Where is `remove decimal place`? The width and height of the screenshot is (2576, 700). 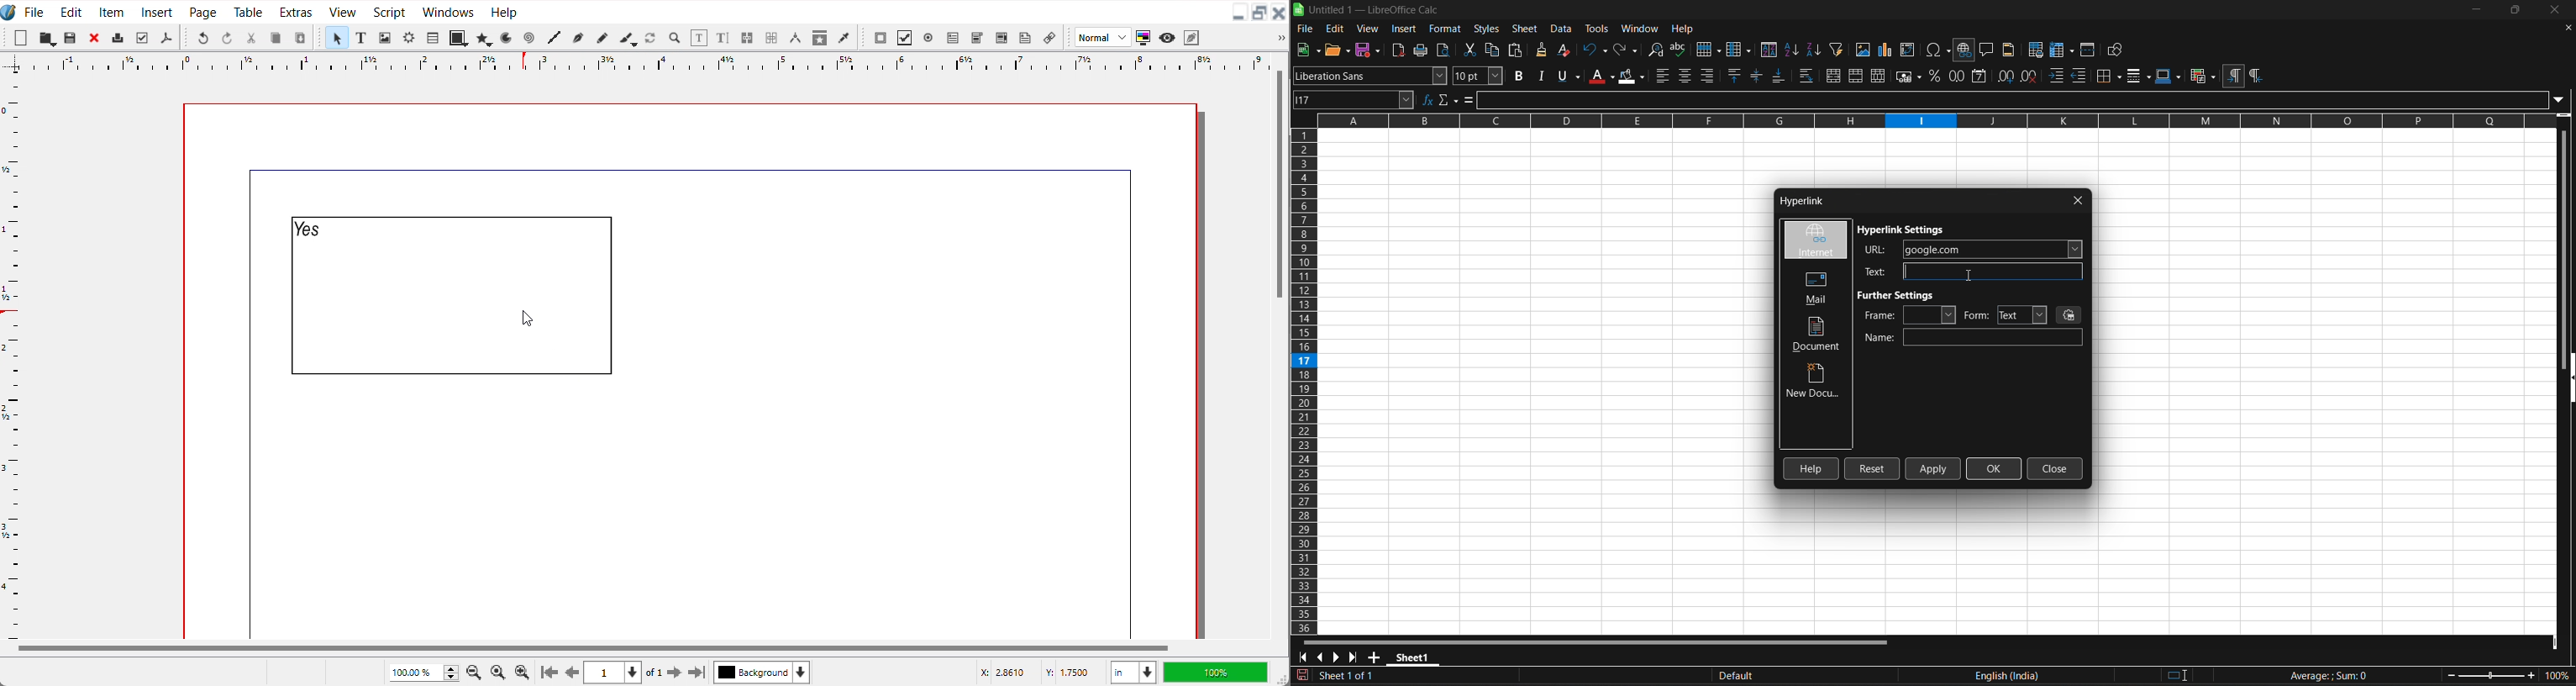
remove decimal place is located at coordinates (2030, 76).